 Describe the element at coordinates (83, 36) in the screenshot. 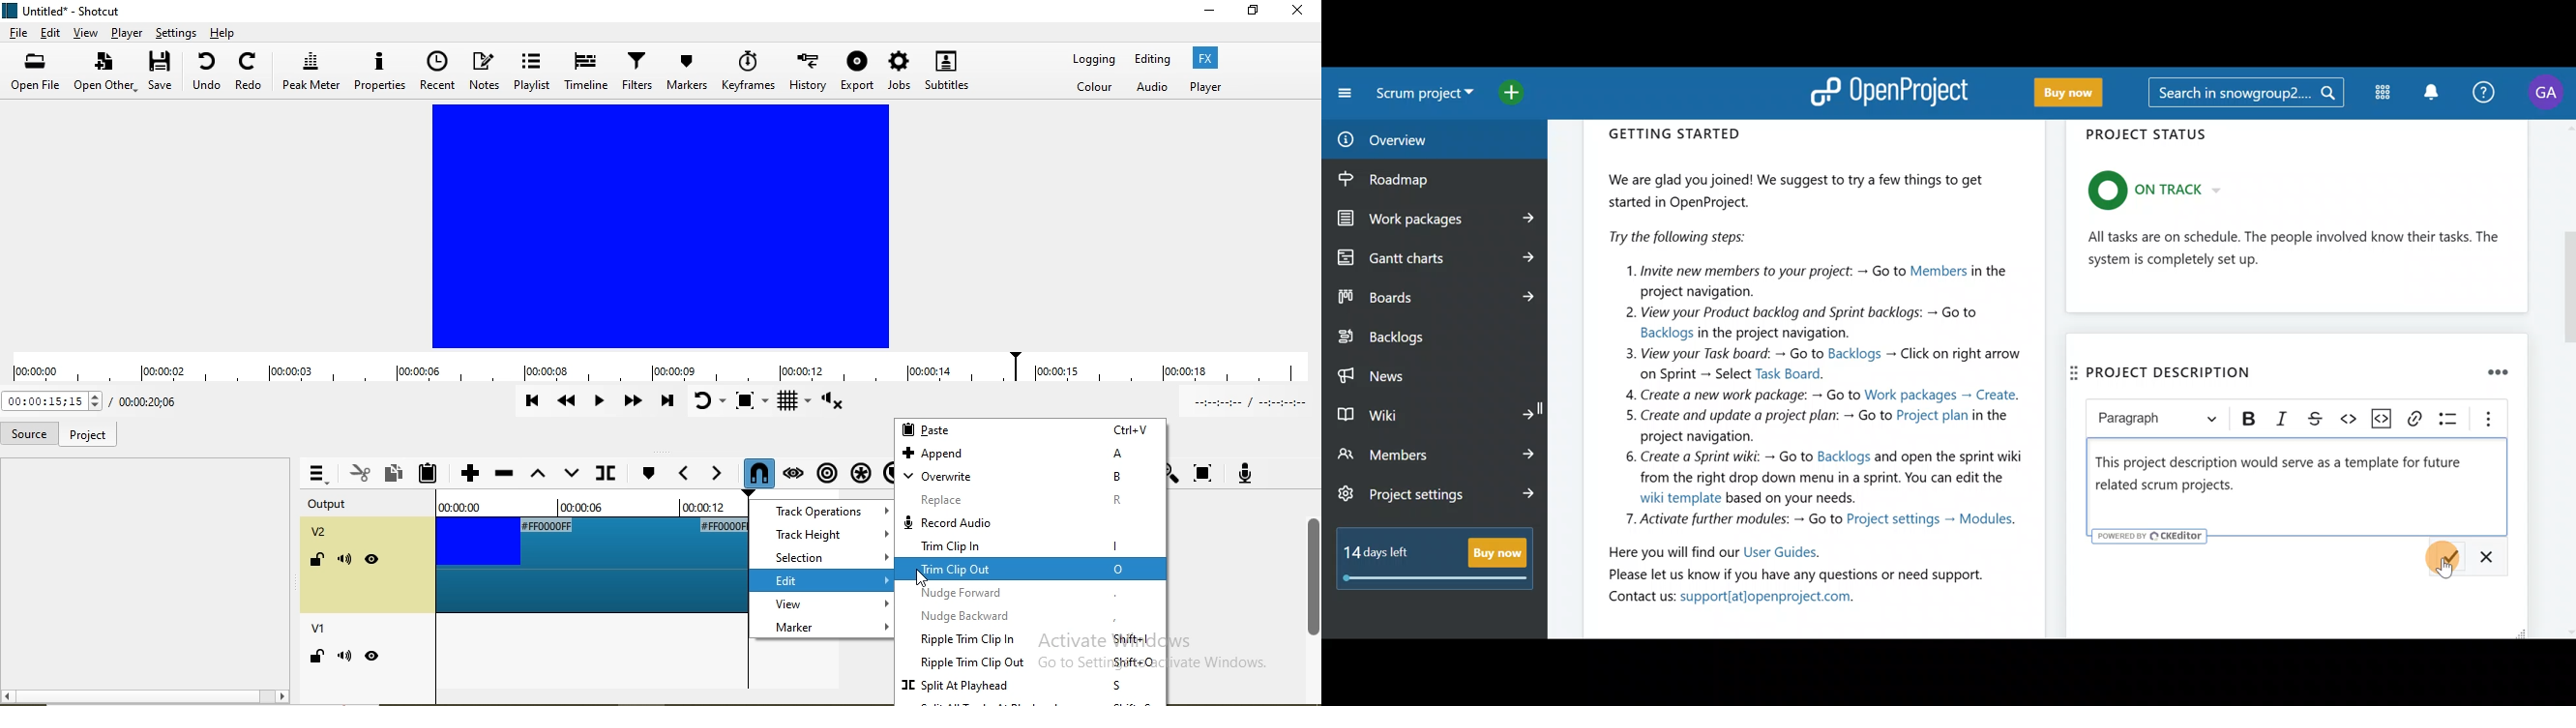

I see `view` at that location.